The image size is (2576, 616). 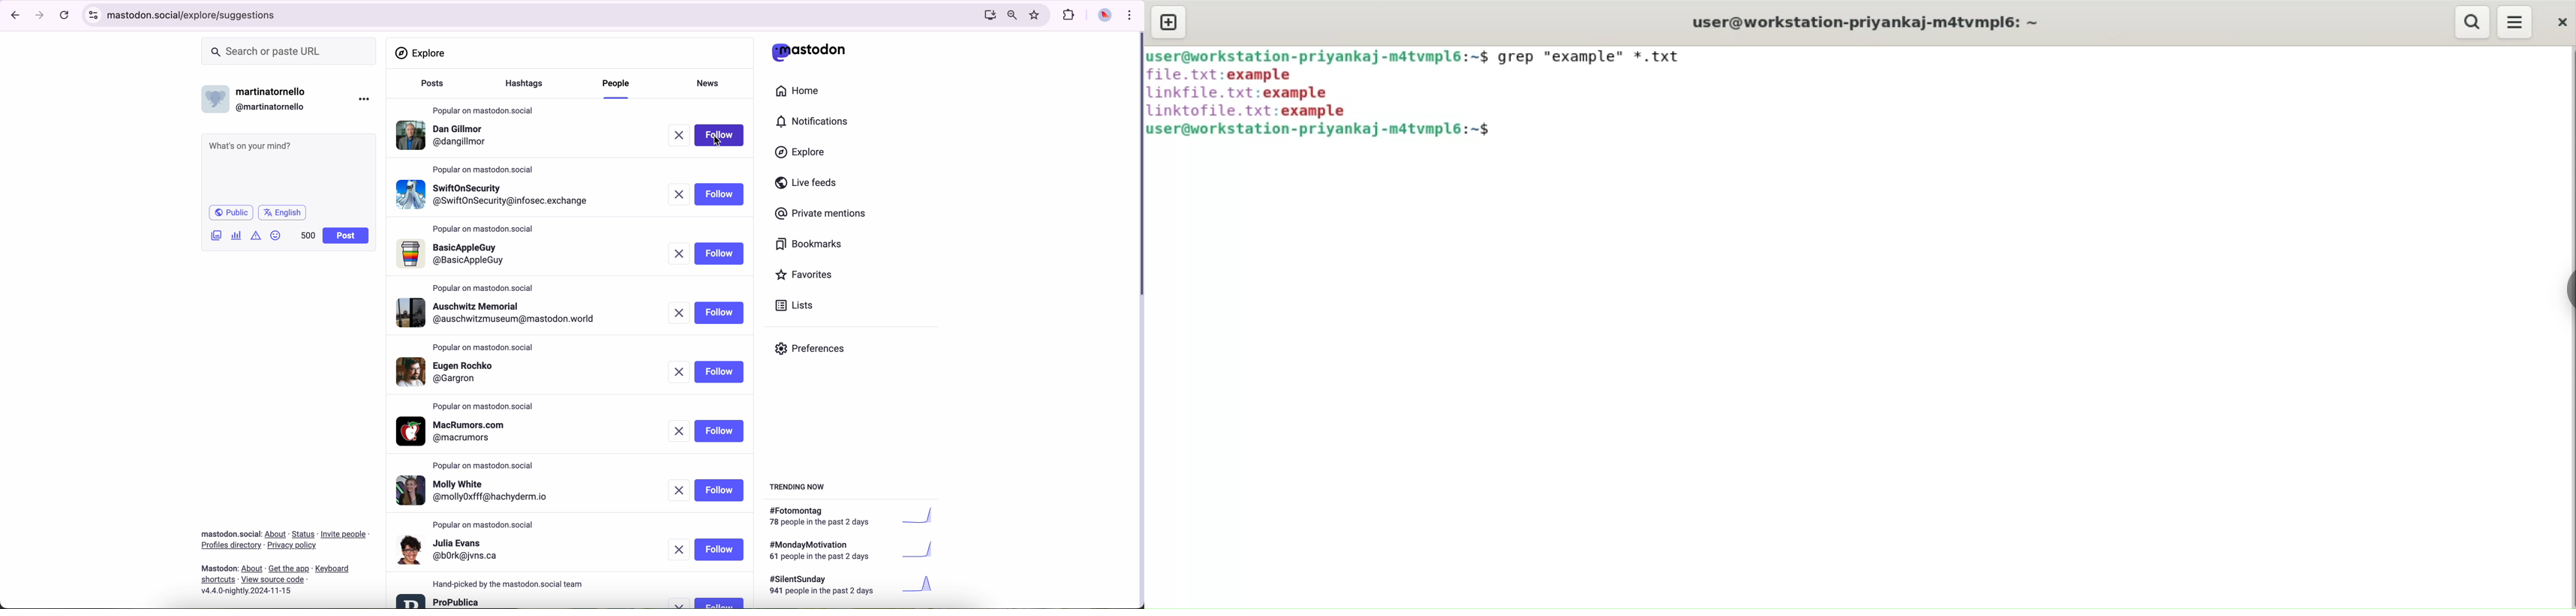 I want to click on remove, so click(x=679, y=431).